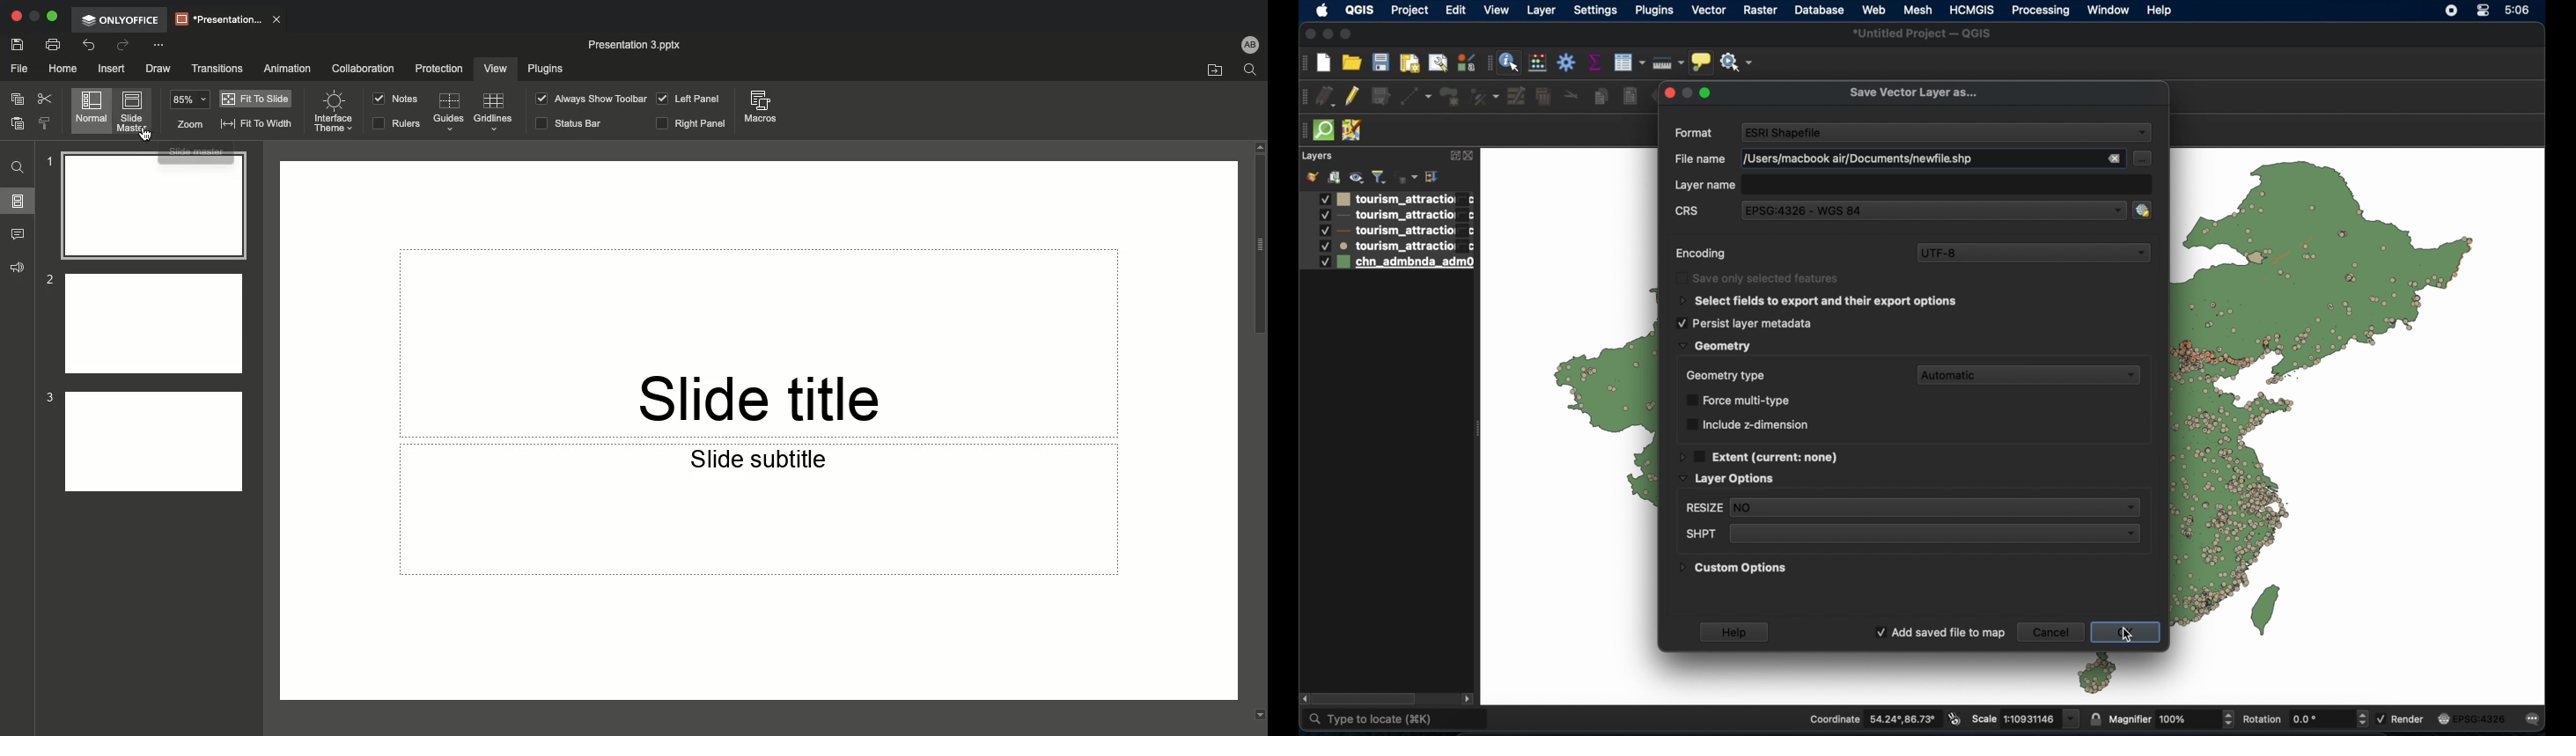 Image resolution: width=2576 pixels, height=756 pixels. What do you see at coordinates (2112, 159) in the screenshot?
I see `close` at bounding box center [2112, 159].